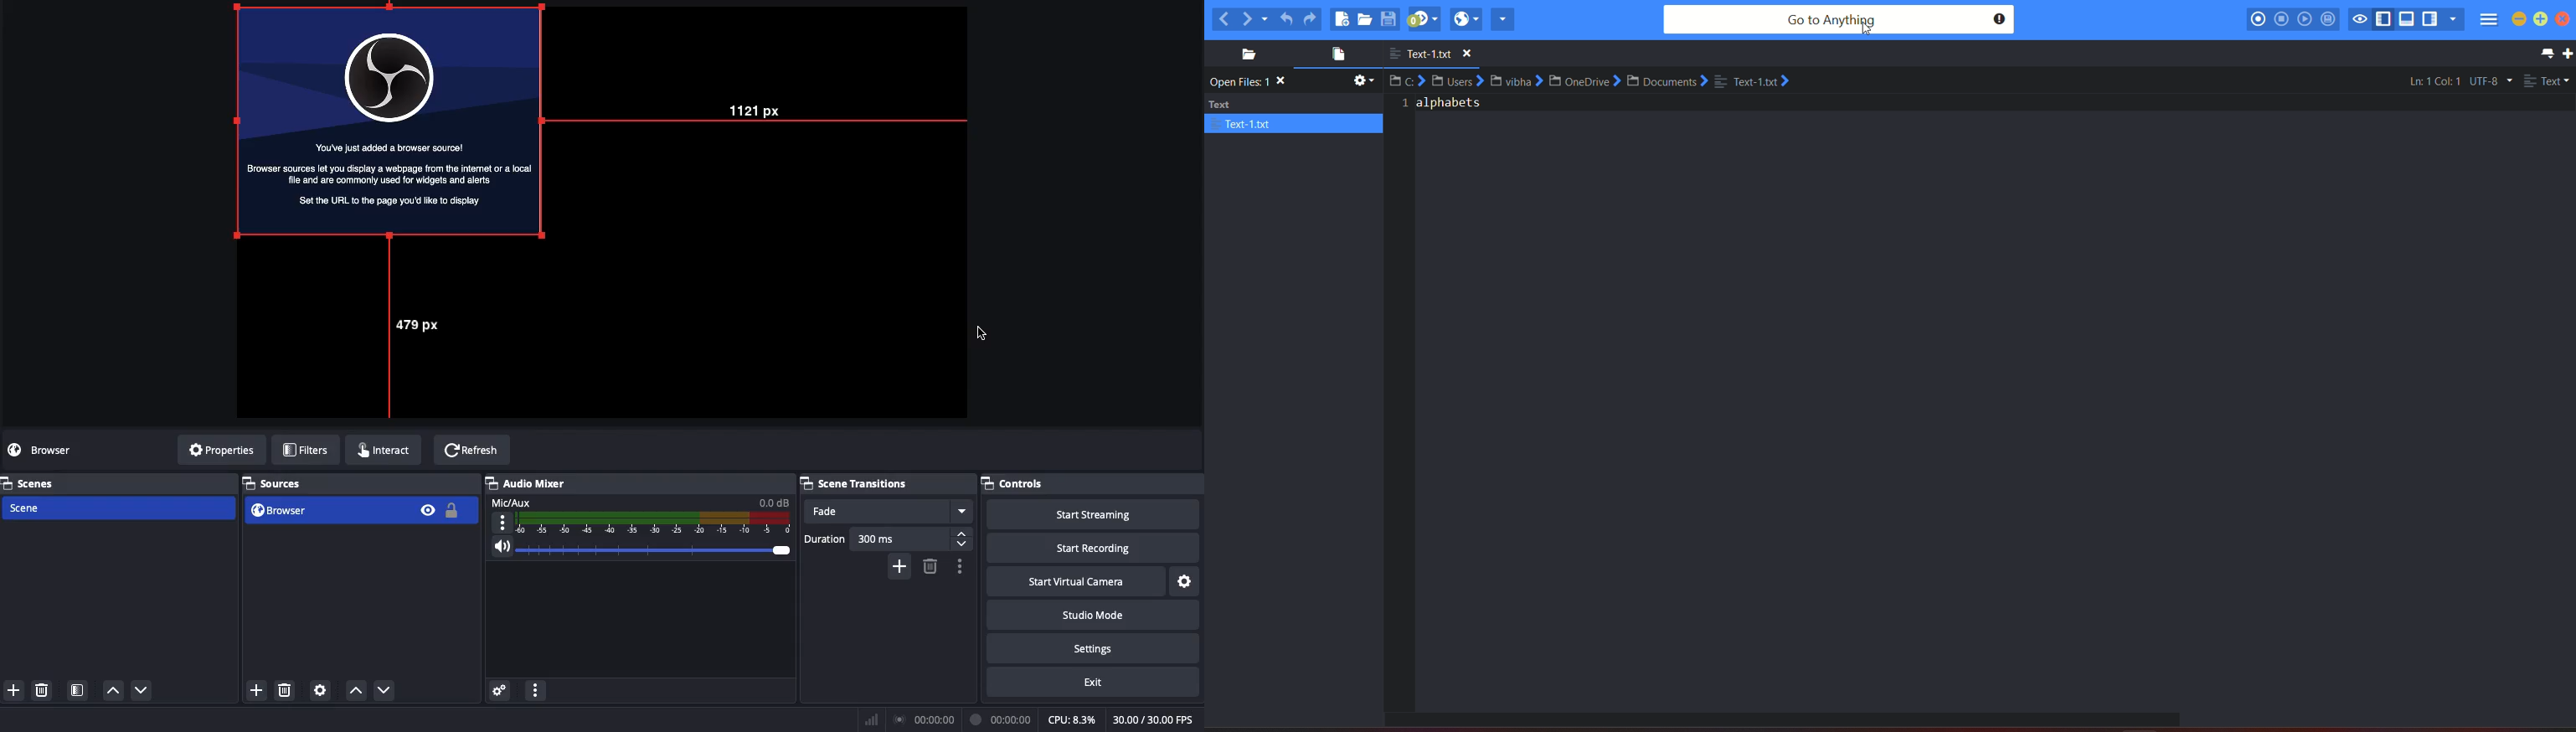 Image resolution: width=2576 pixels, height=756 pixels. I want to click on Settings, so click(1187, 581).